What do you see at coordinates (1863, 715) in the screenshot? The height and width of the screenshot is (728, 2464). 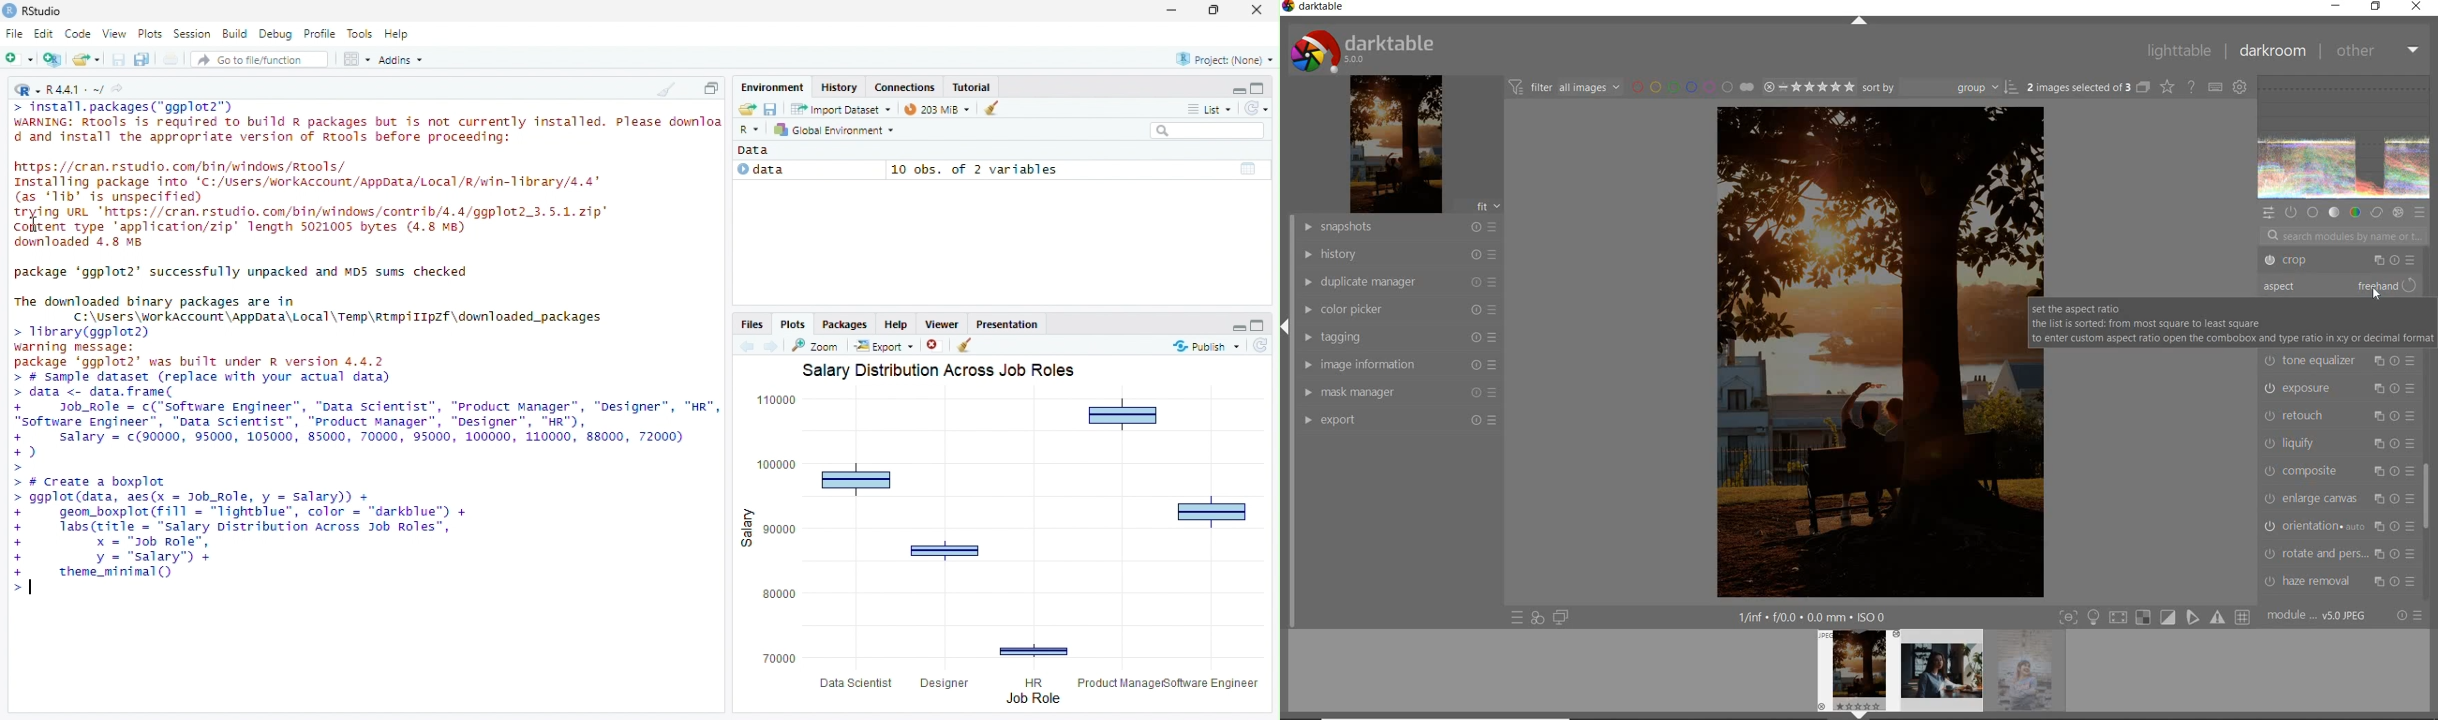 I see `Expand/collapse` at bounding box center [1863, 715].